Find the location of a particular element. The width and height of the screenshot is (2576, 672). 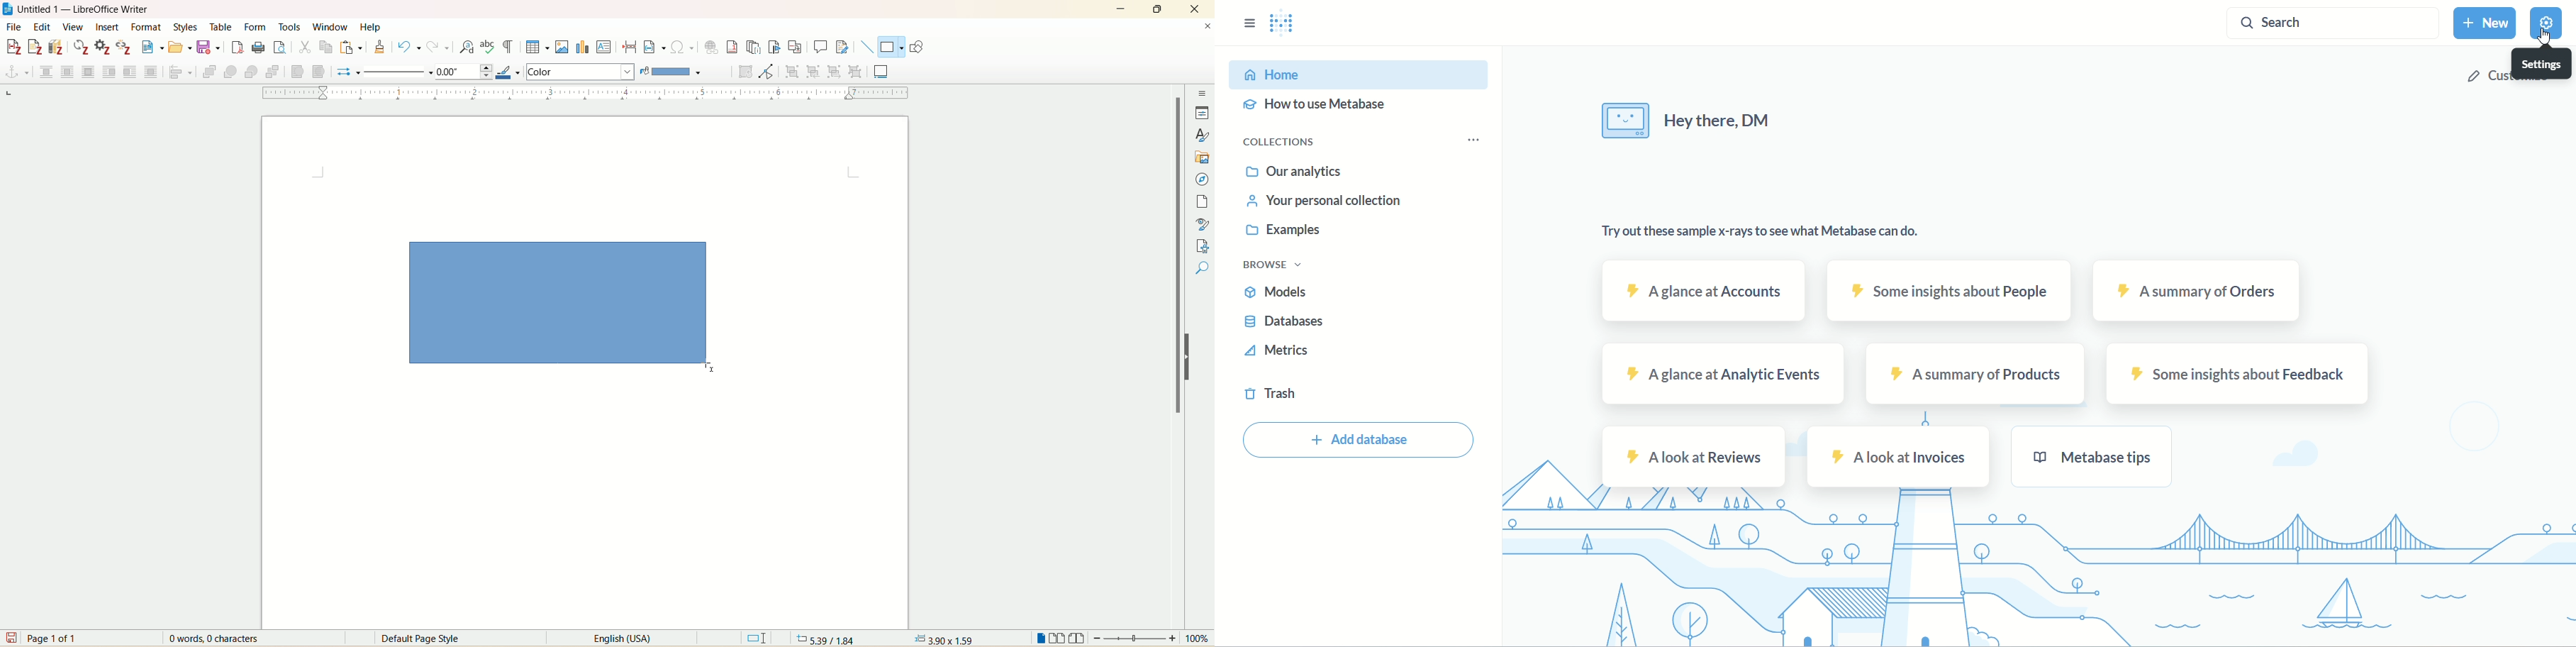

products is located at coordinates (1975, 375).